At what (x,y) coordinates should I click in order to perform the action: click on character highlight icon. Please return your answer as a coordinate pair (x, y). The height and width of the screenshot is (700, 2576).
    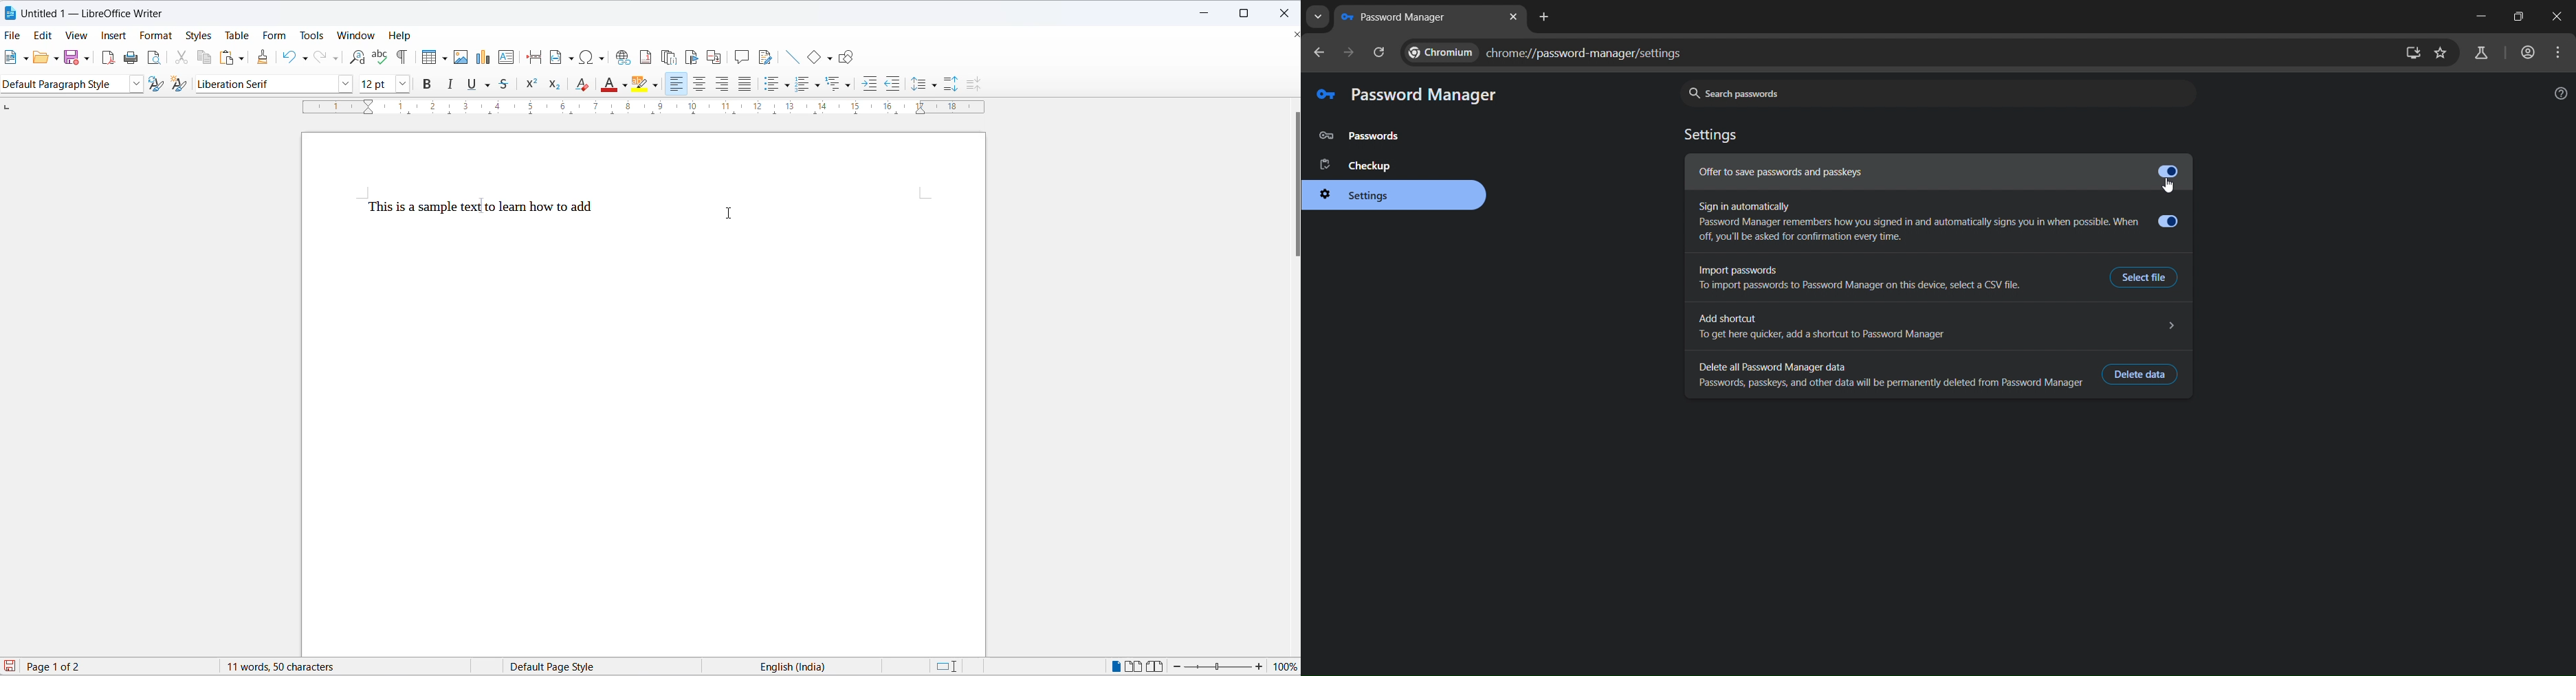
    Looking at the image, I should click on (643, 85).